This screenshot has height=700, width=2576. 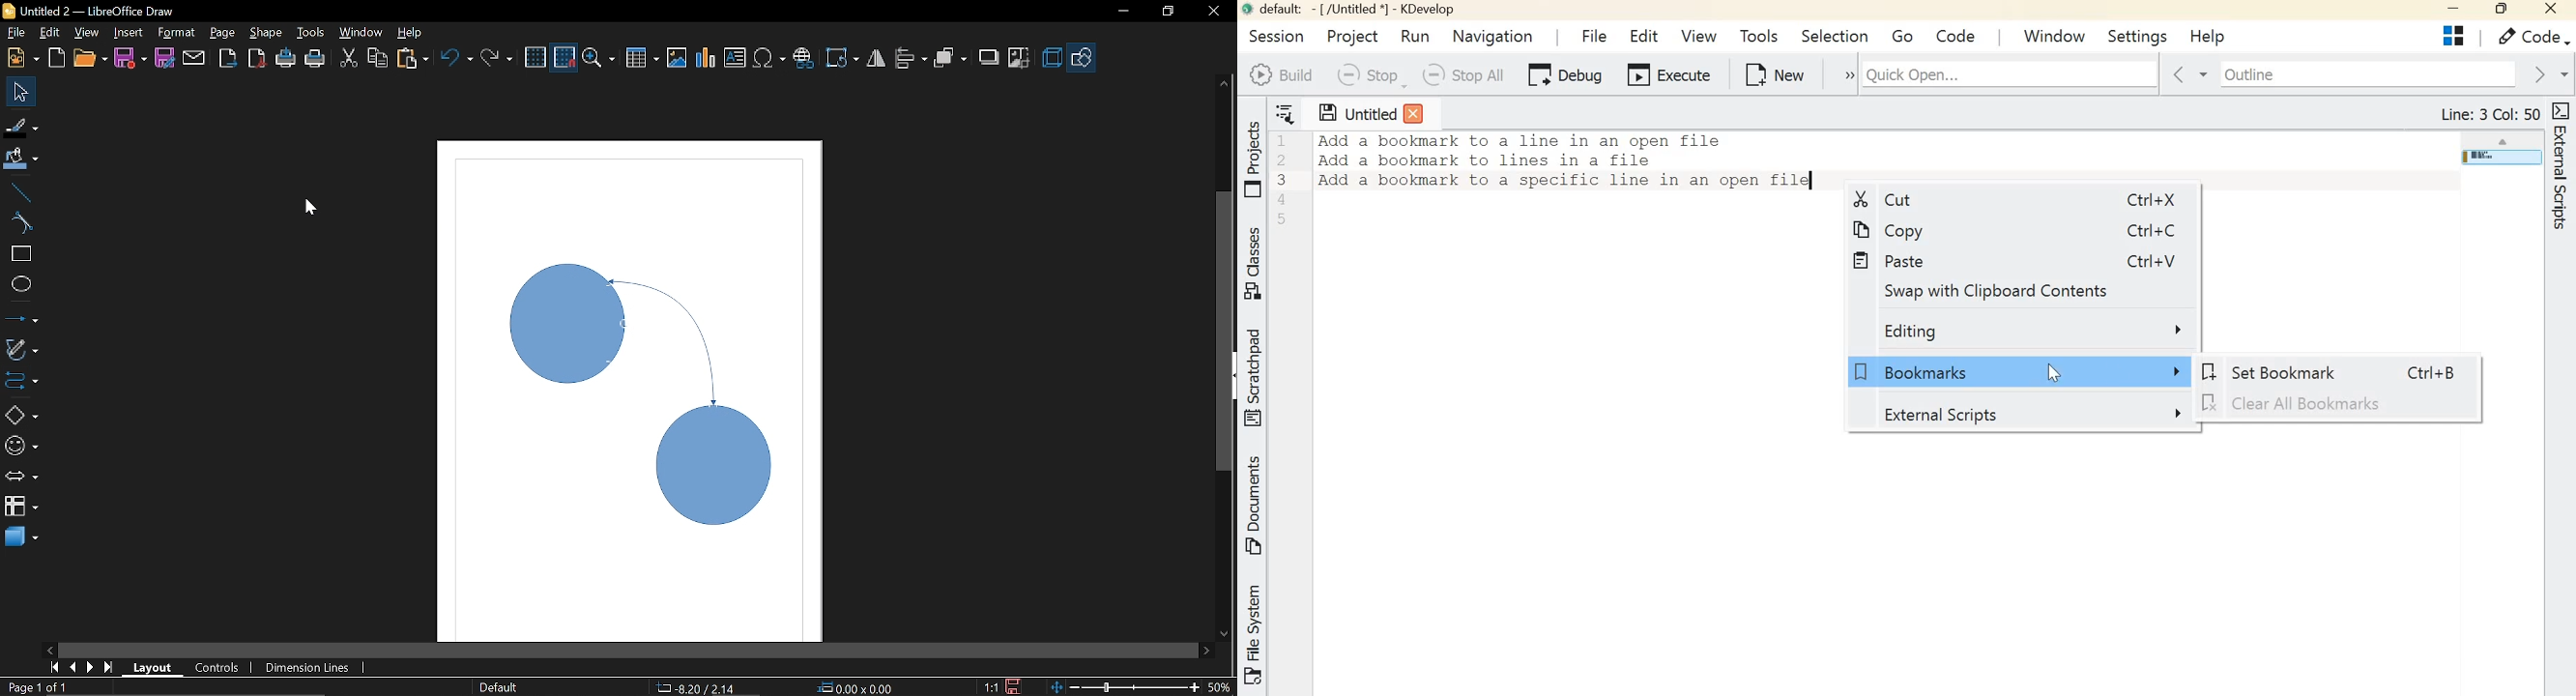 I want to click on Arrows, so click(x=21, y=478).